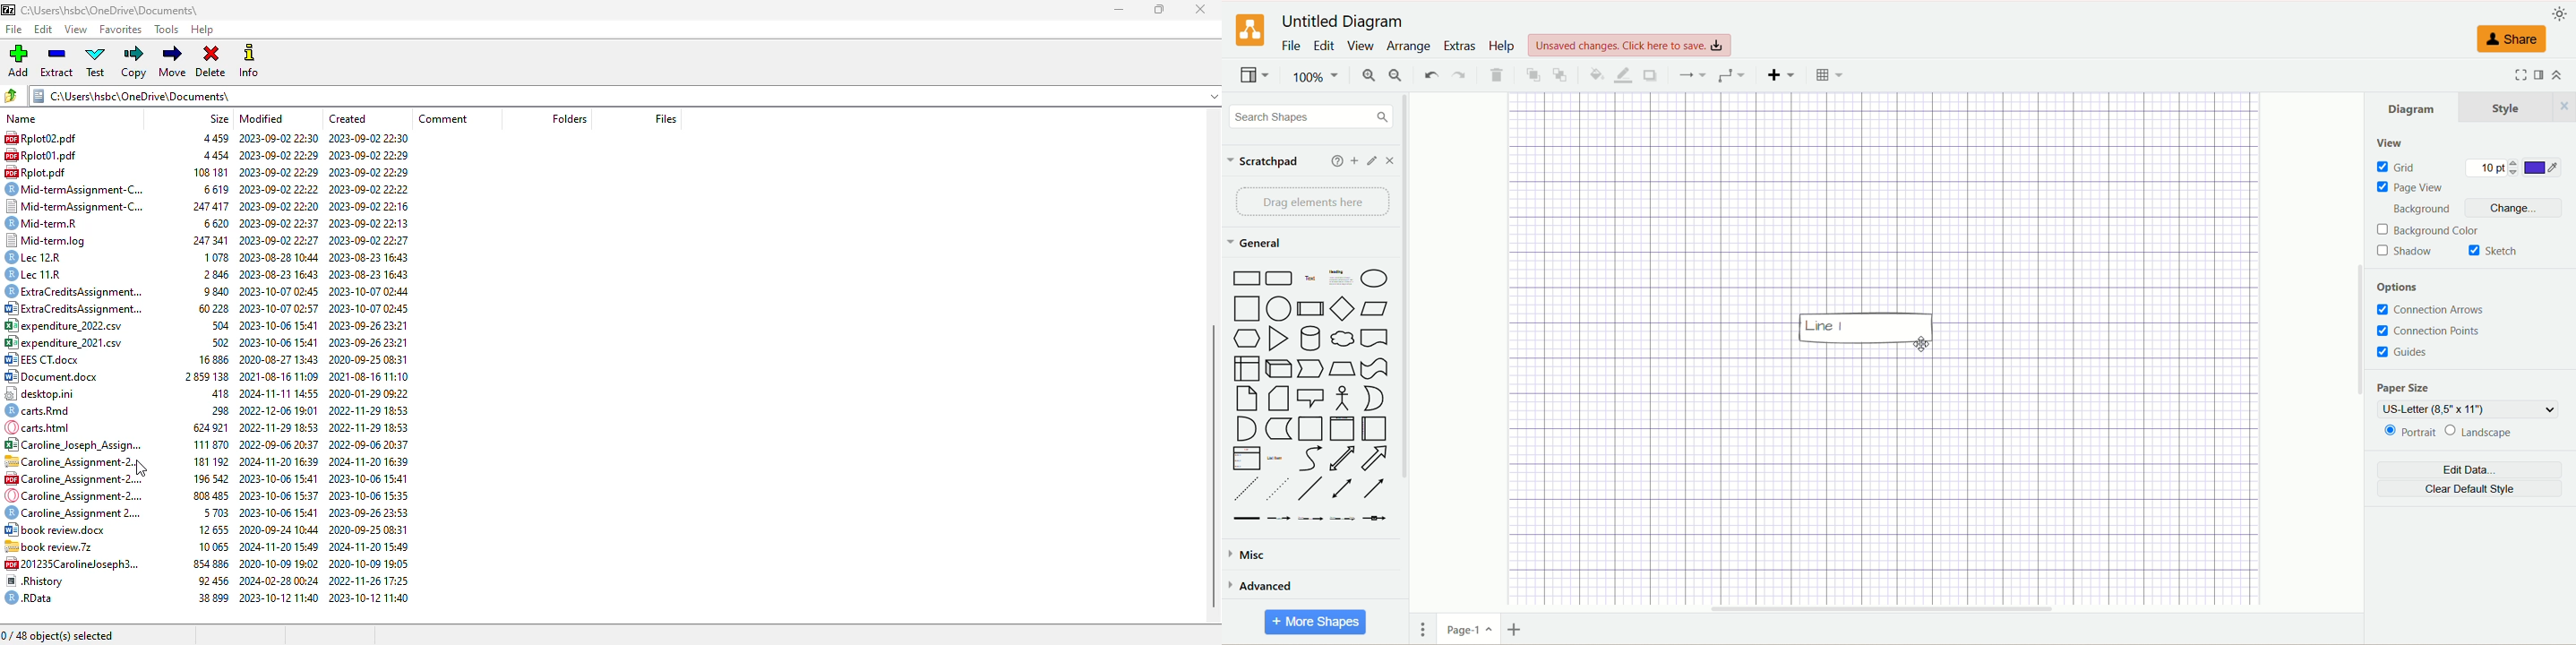 The image size is (2576, 672). I want to click on waypoint, so click(1730, 75).